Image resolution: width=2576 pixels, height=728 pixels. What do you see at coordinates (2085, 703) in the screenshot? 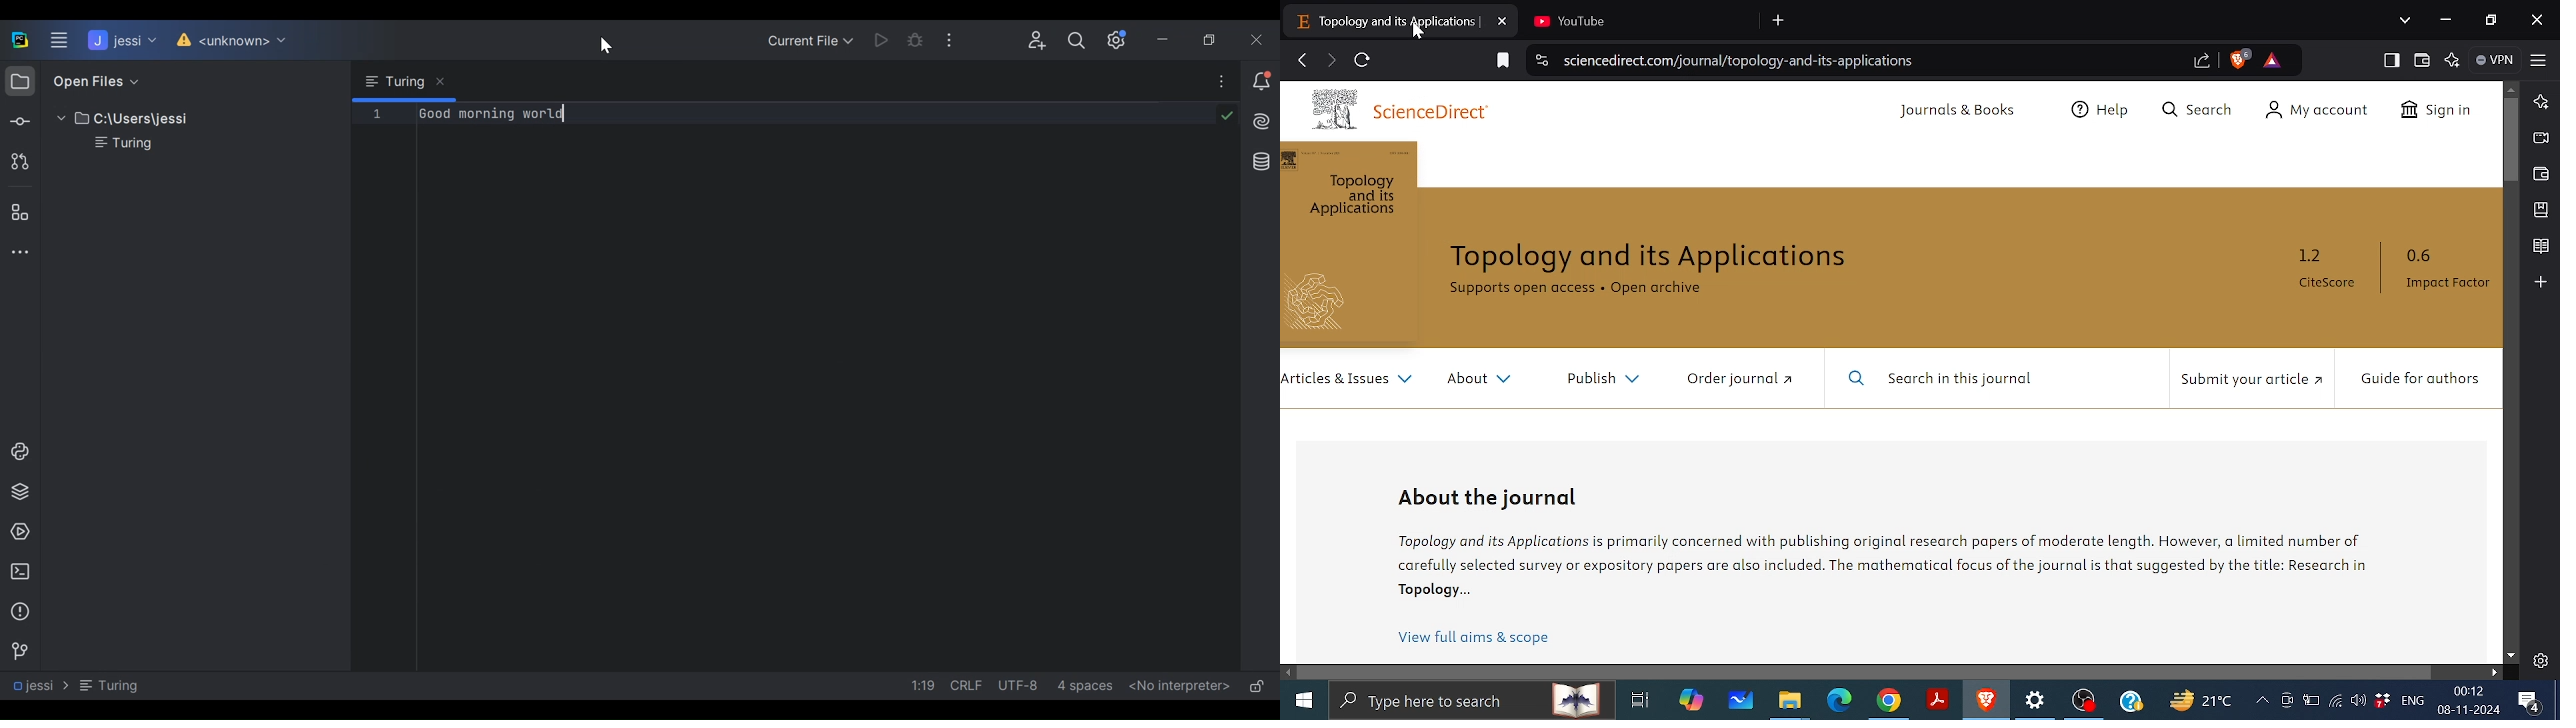
I see `OBS recorder` at bounding box center [2085, 703].